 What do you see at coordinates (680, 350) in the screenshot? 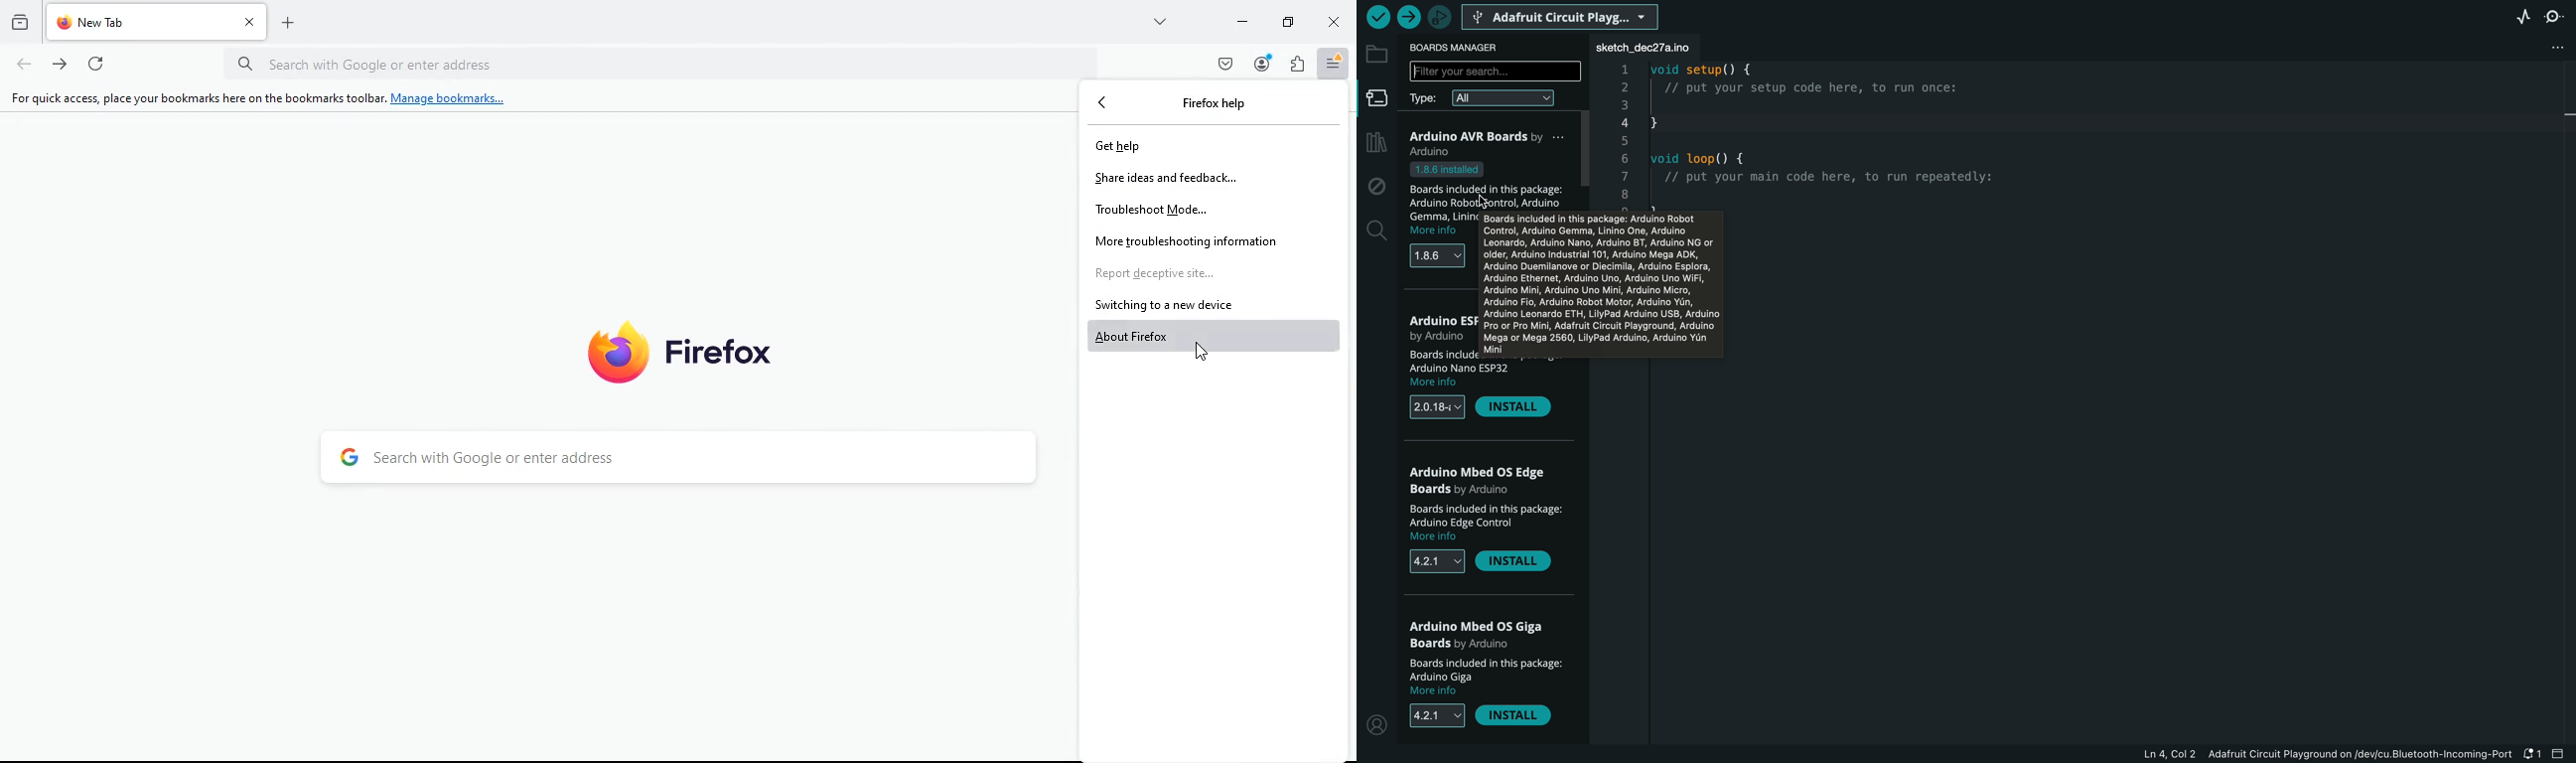
I see `firefox` at bounding box center [680, 350].